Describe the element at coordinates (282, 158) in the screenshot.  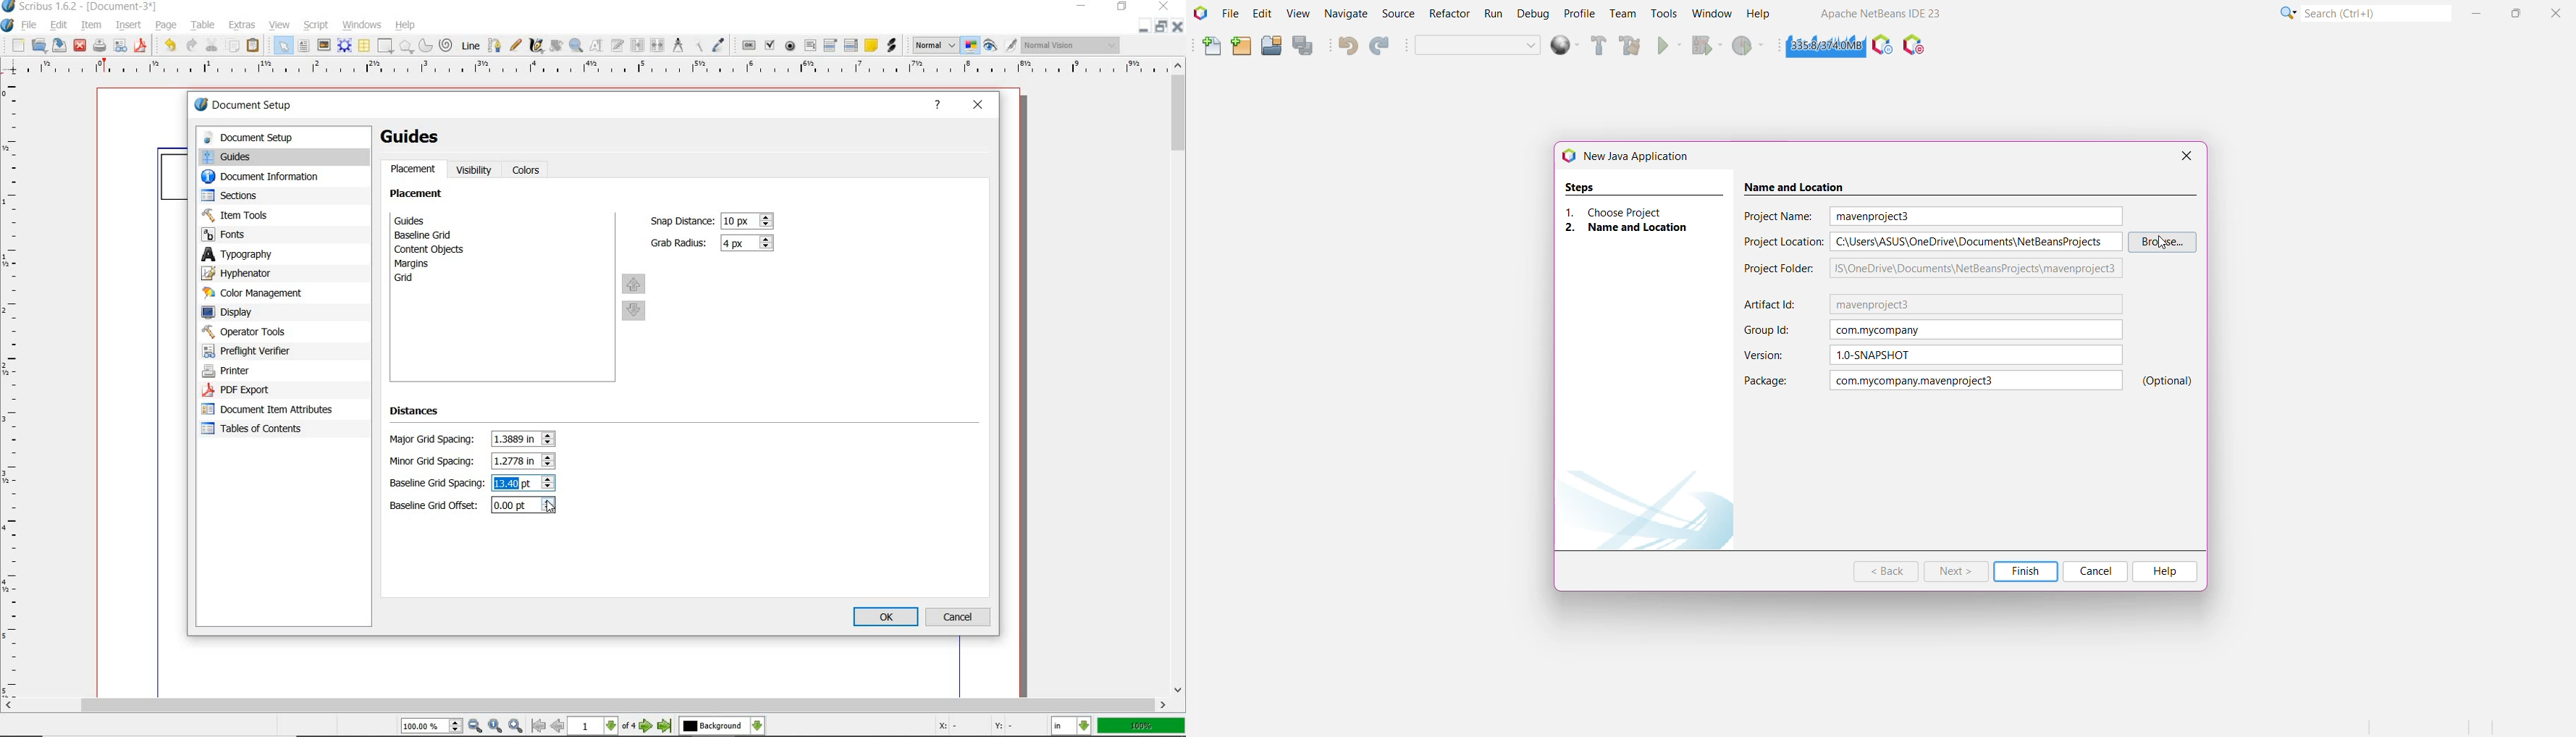
I see `guides` at that location.